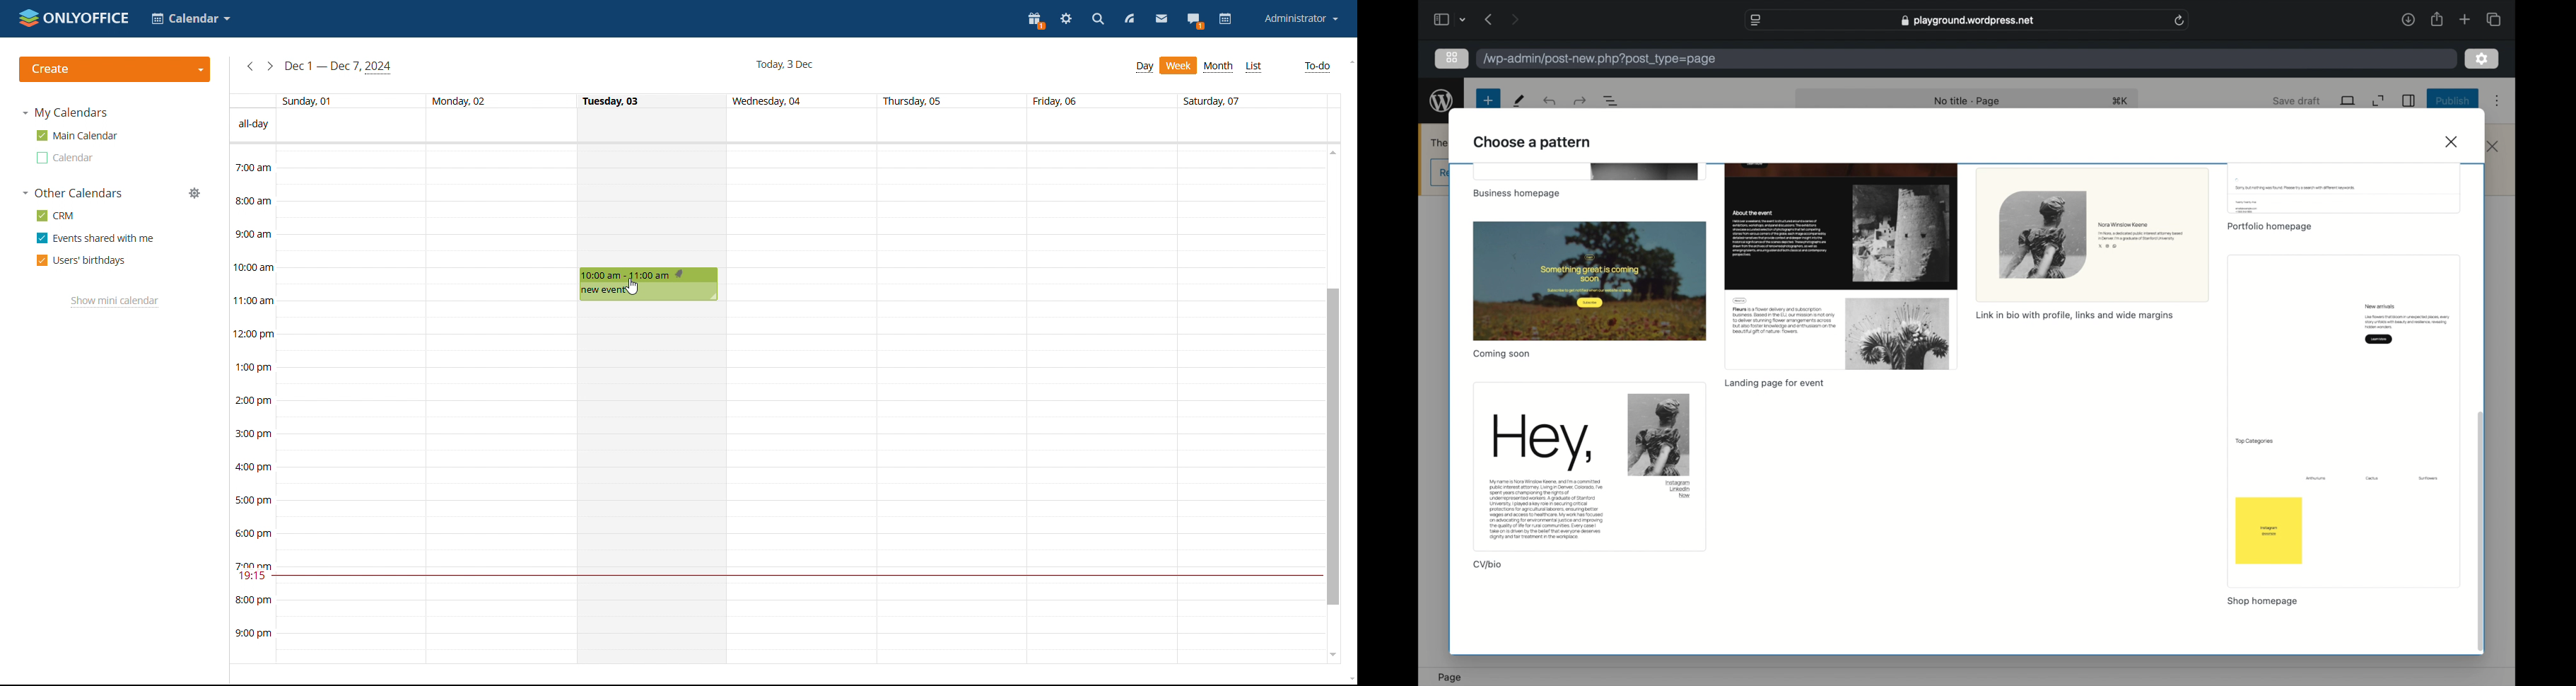  Describe the element at coordinates (2453, 141) in the screenshot. I see `close` at that location.